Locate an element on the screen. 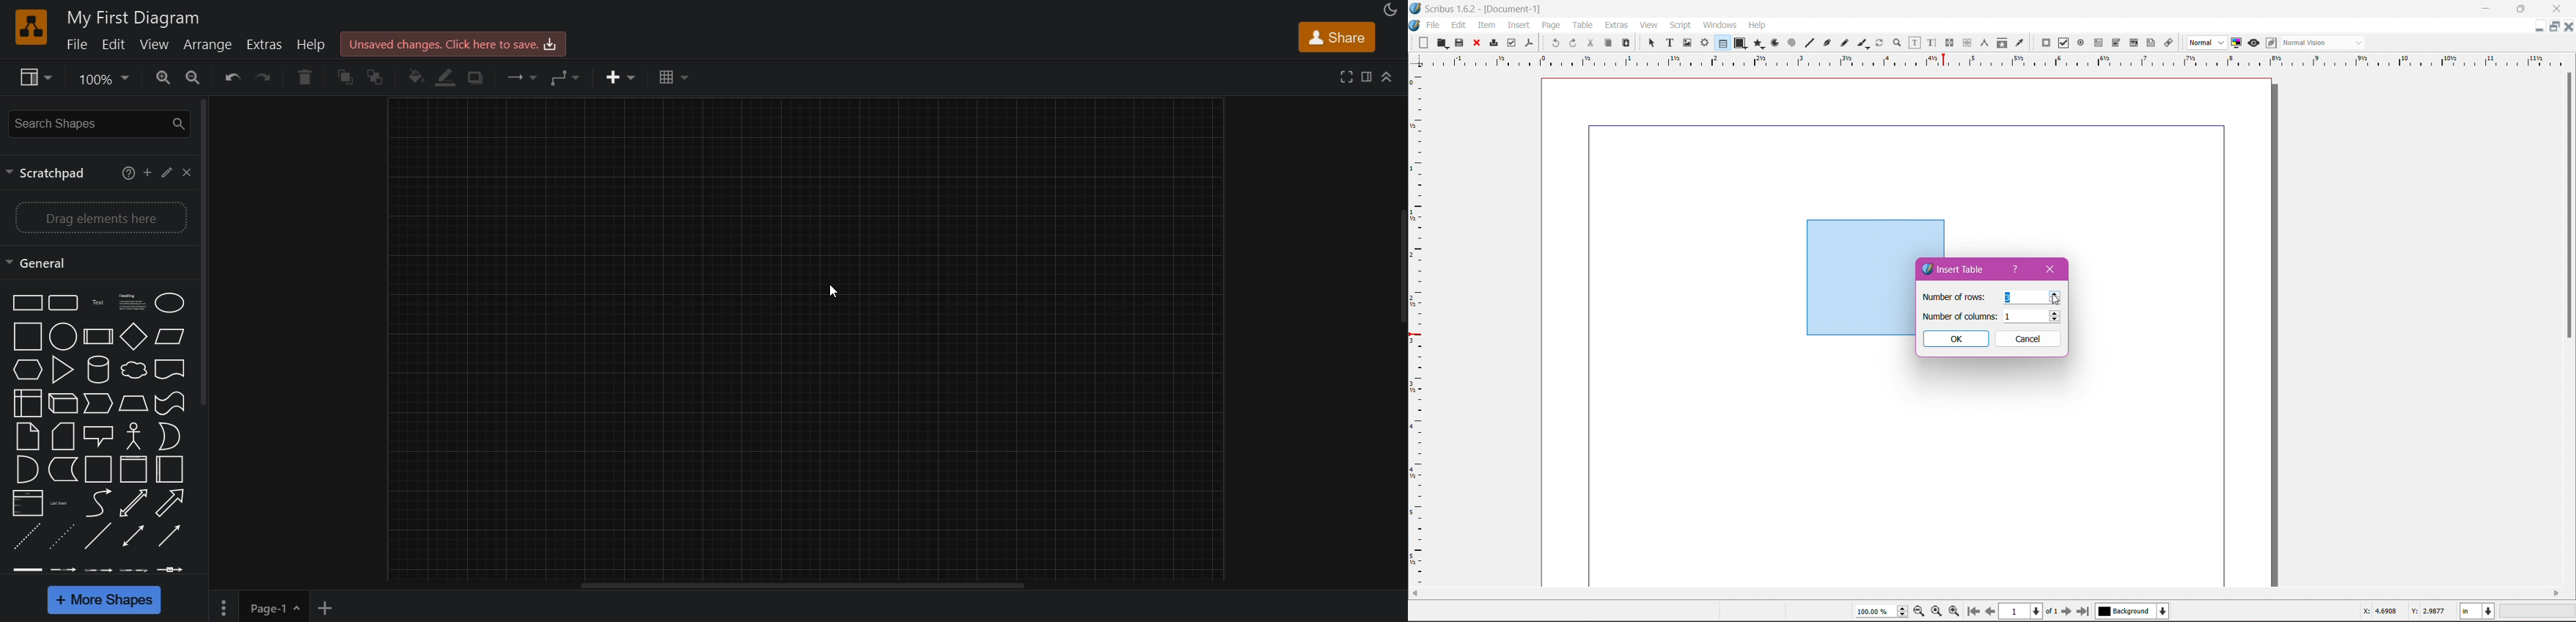 The image size is (2576, 644). Save as PDF is located at coordinates (1531, 40).